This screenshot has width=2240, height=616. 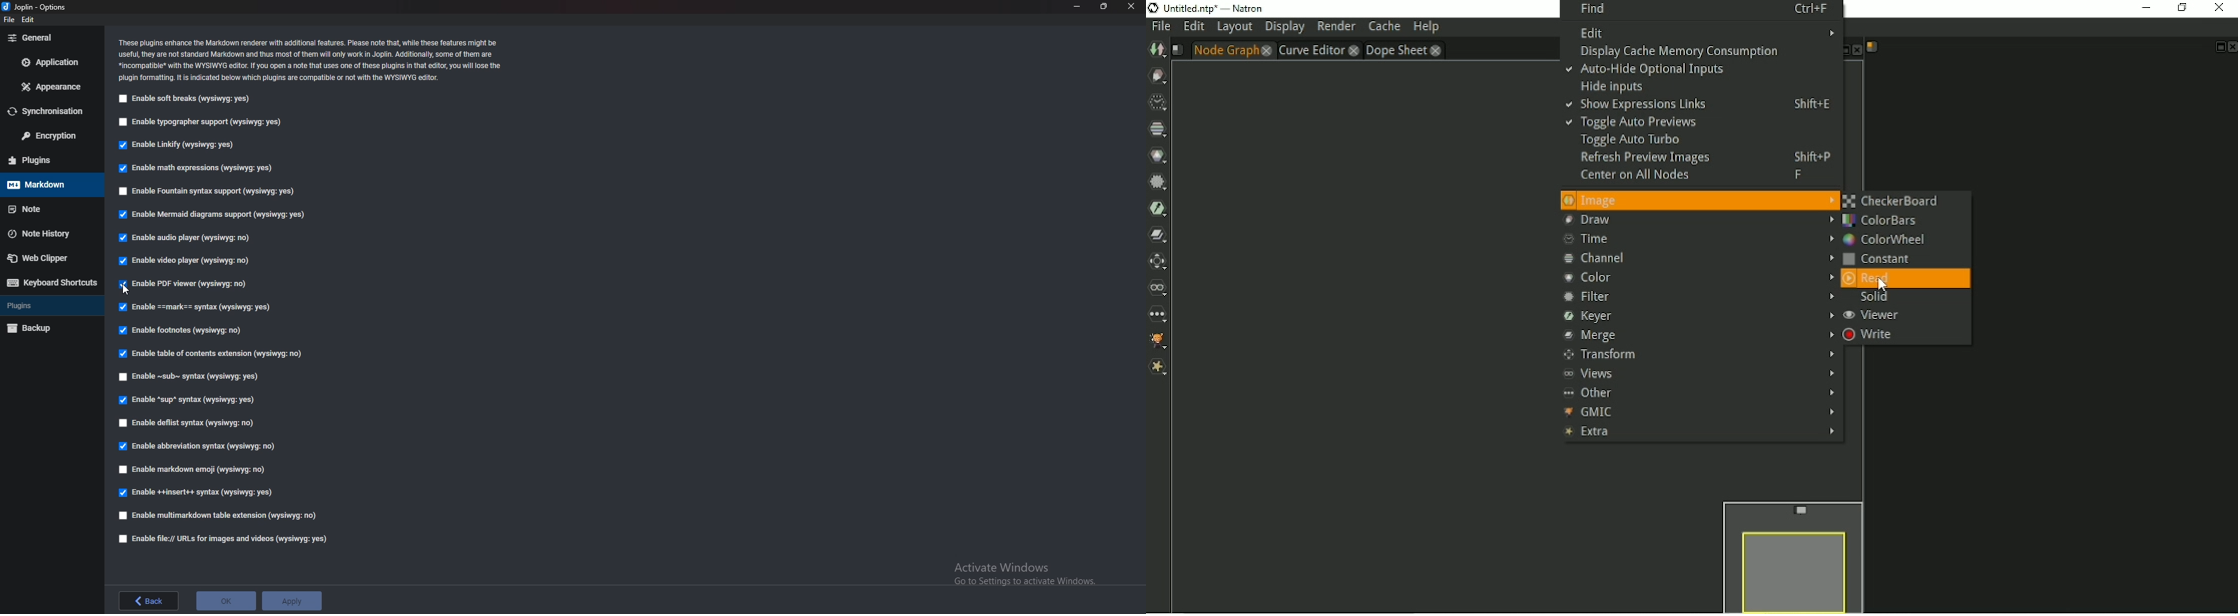 What do you see at coordinates (50, 112) in the screenshot?
I see `Synchronization` at bounding box center [50, 112].